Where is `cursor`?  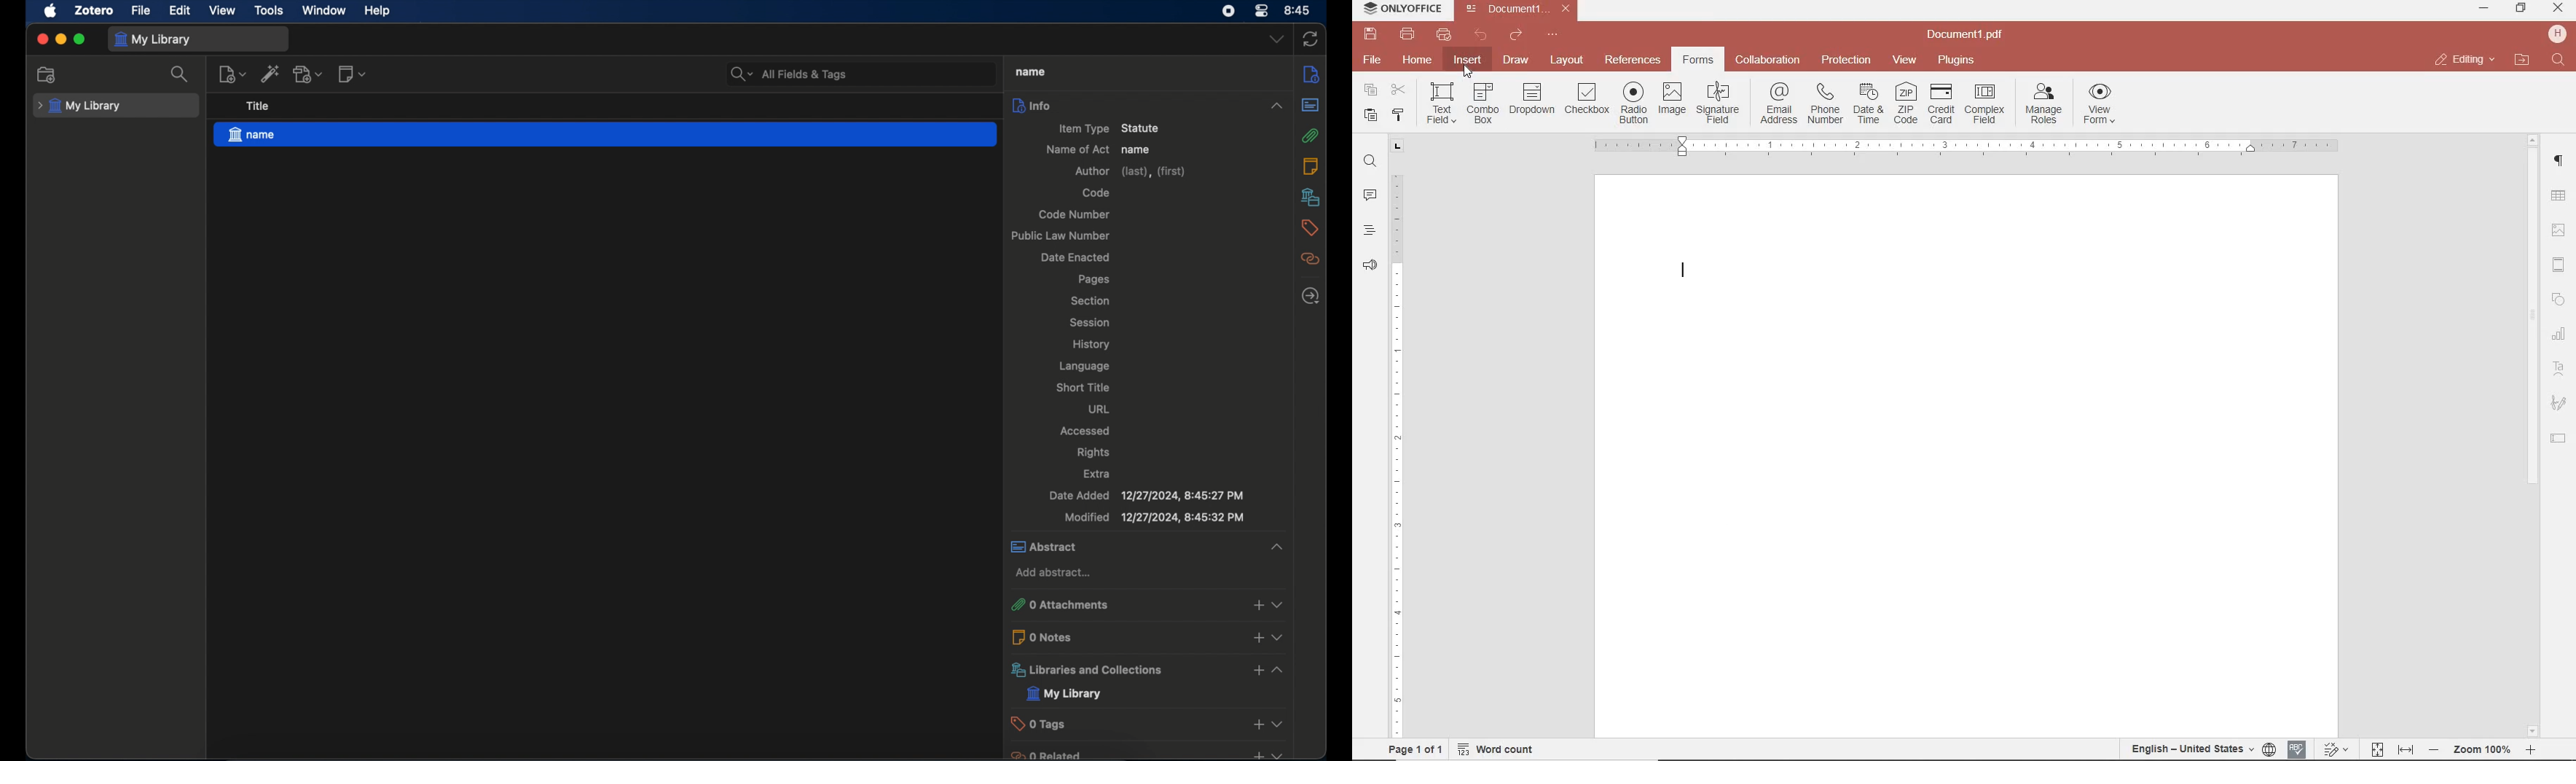 cursor is located at coordinates (1469, 71).